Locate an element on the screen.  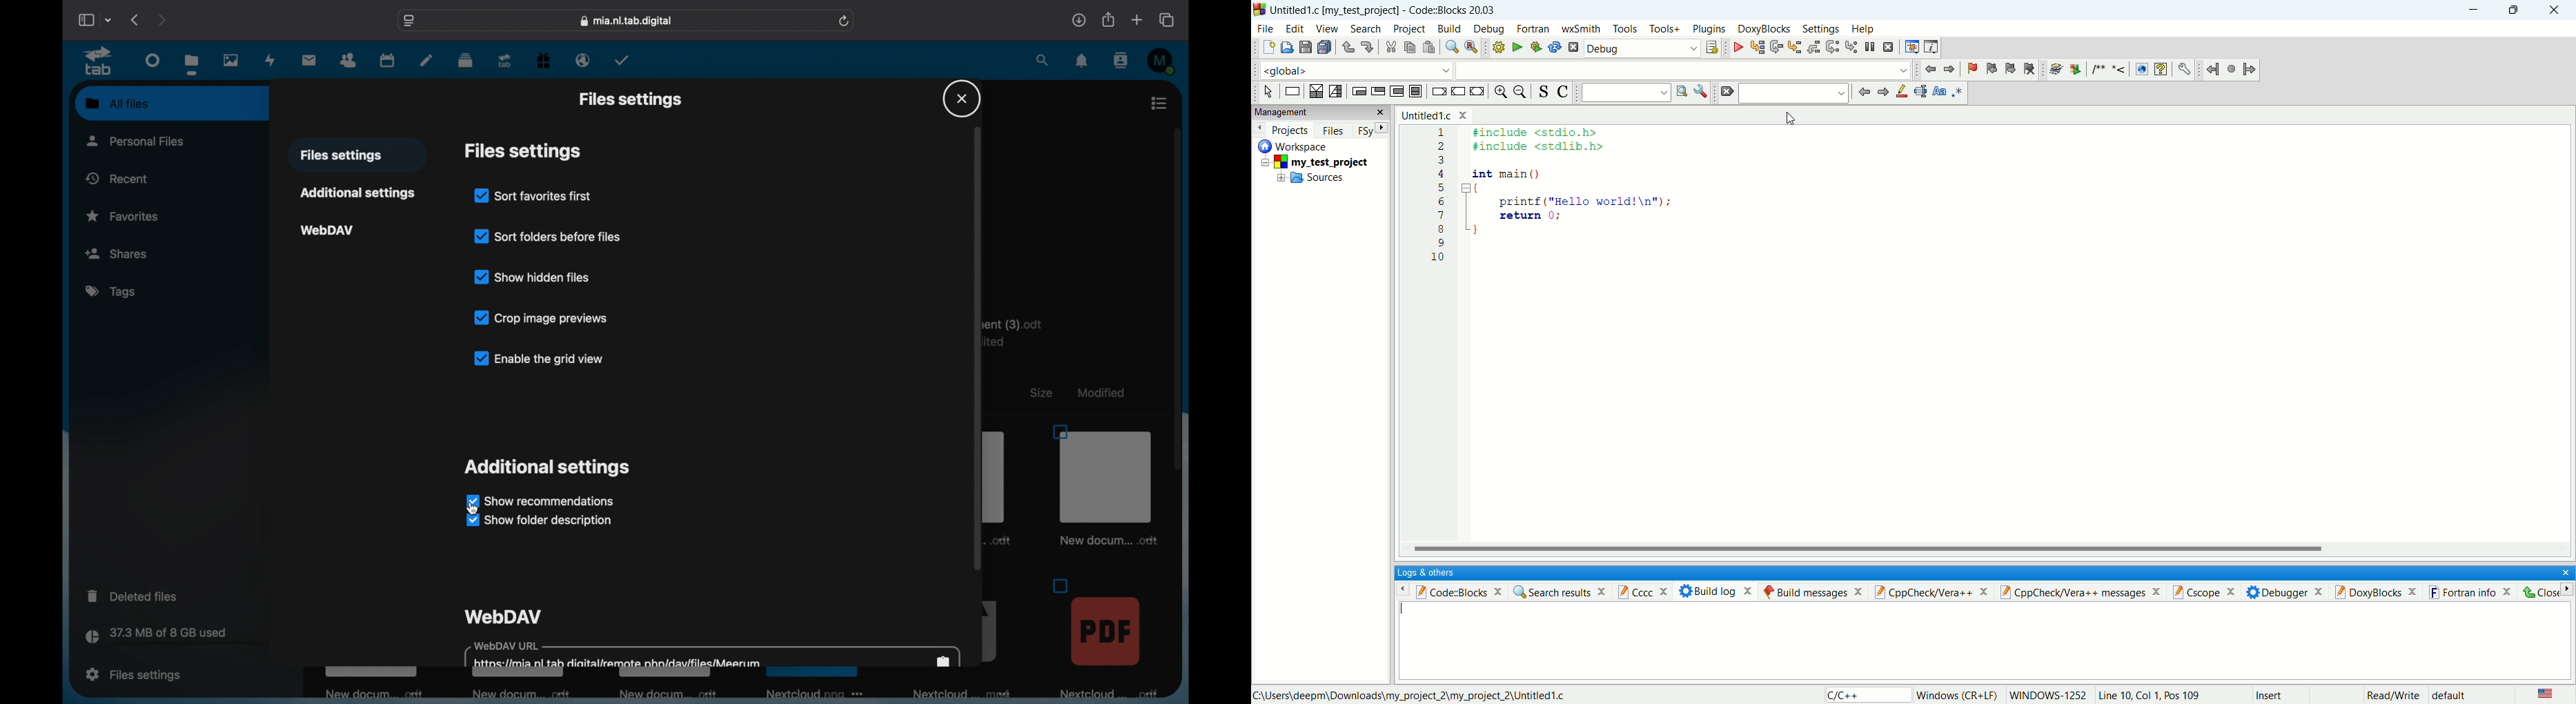
step out is located at coordinates (1813, 47).